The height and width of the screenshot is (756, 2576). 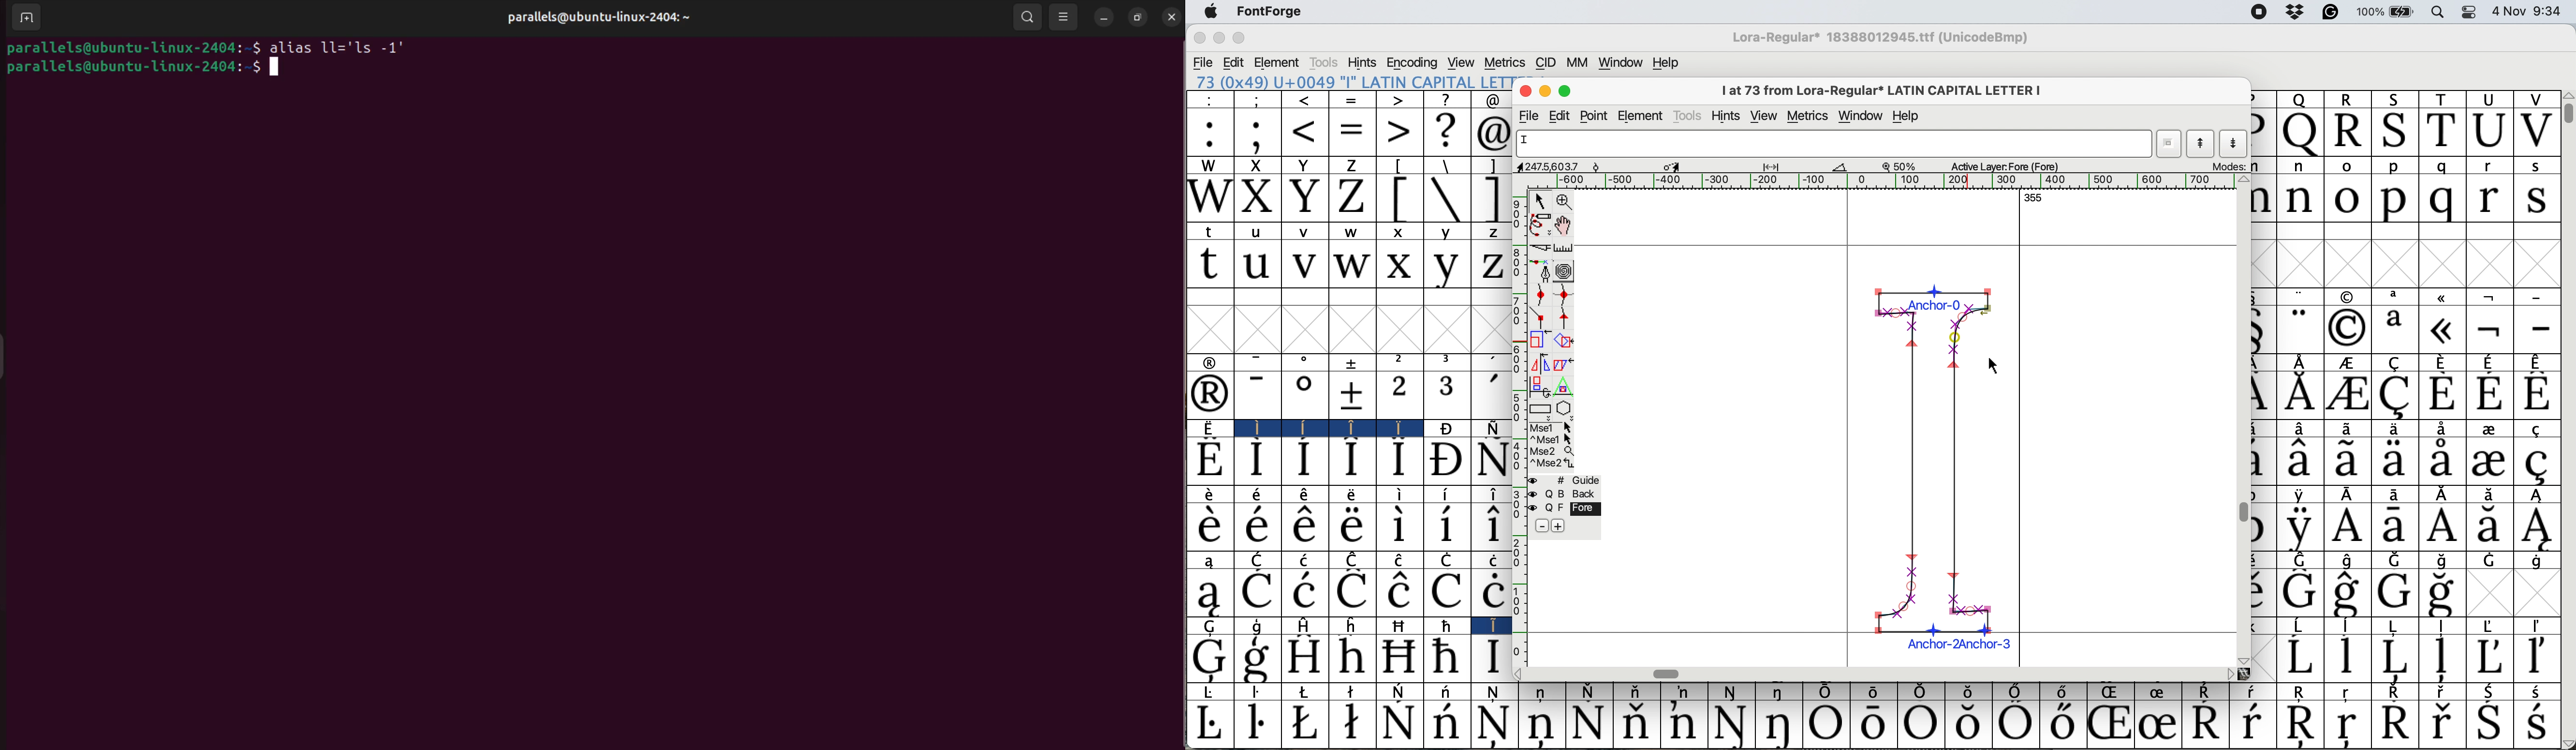 What do you see at coordinates (2401, 626) in the screenshot?
I see `Symbol` at bounding box center [2401, 626].